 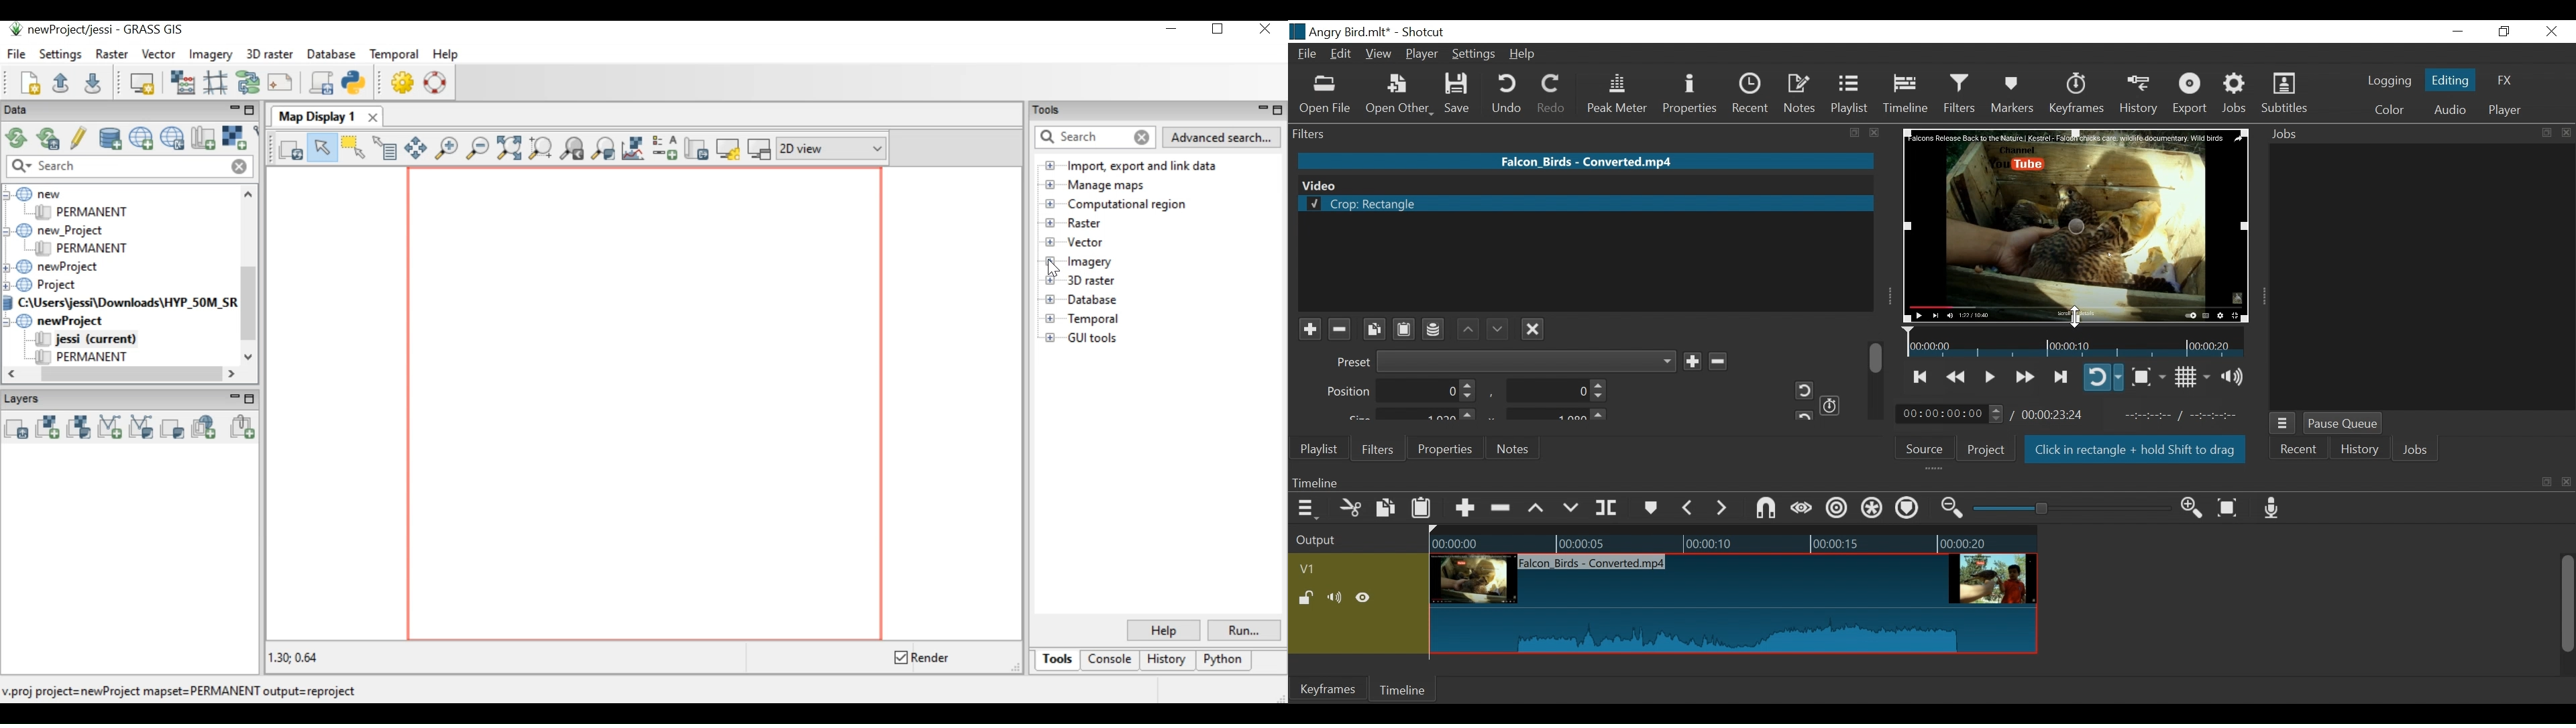 I want to click on Skip to the previous point, so click(x=1921, y=377).